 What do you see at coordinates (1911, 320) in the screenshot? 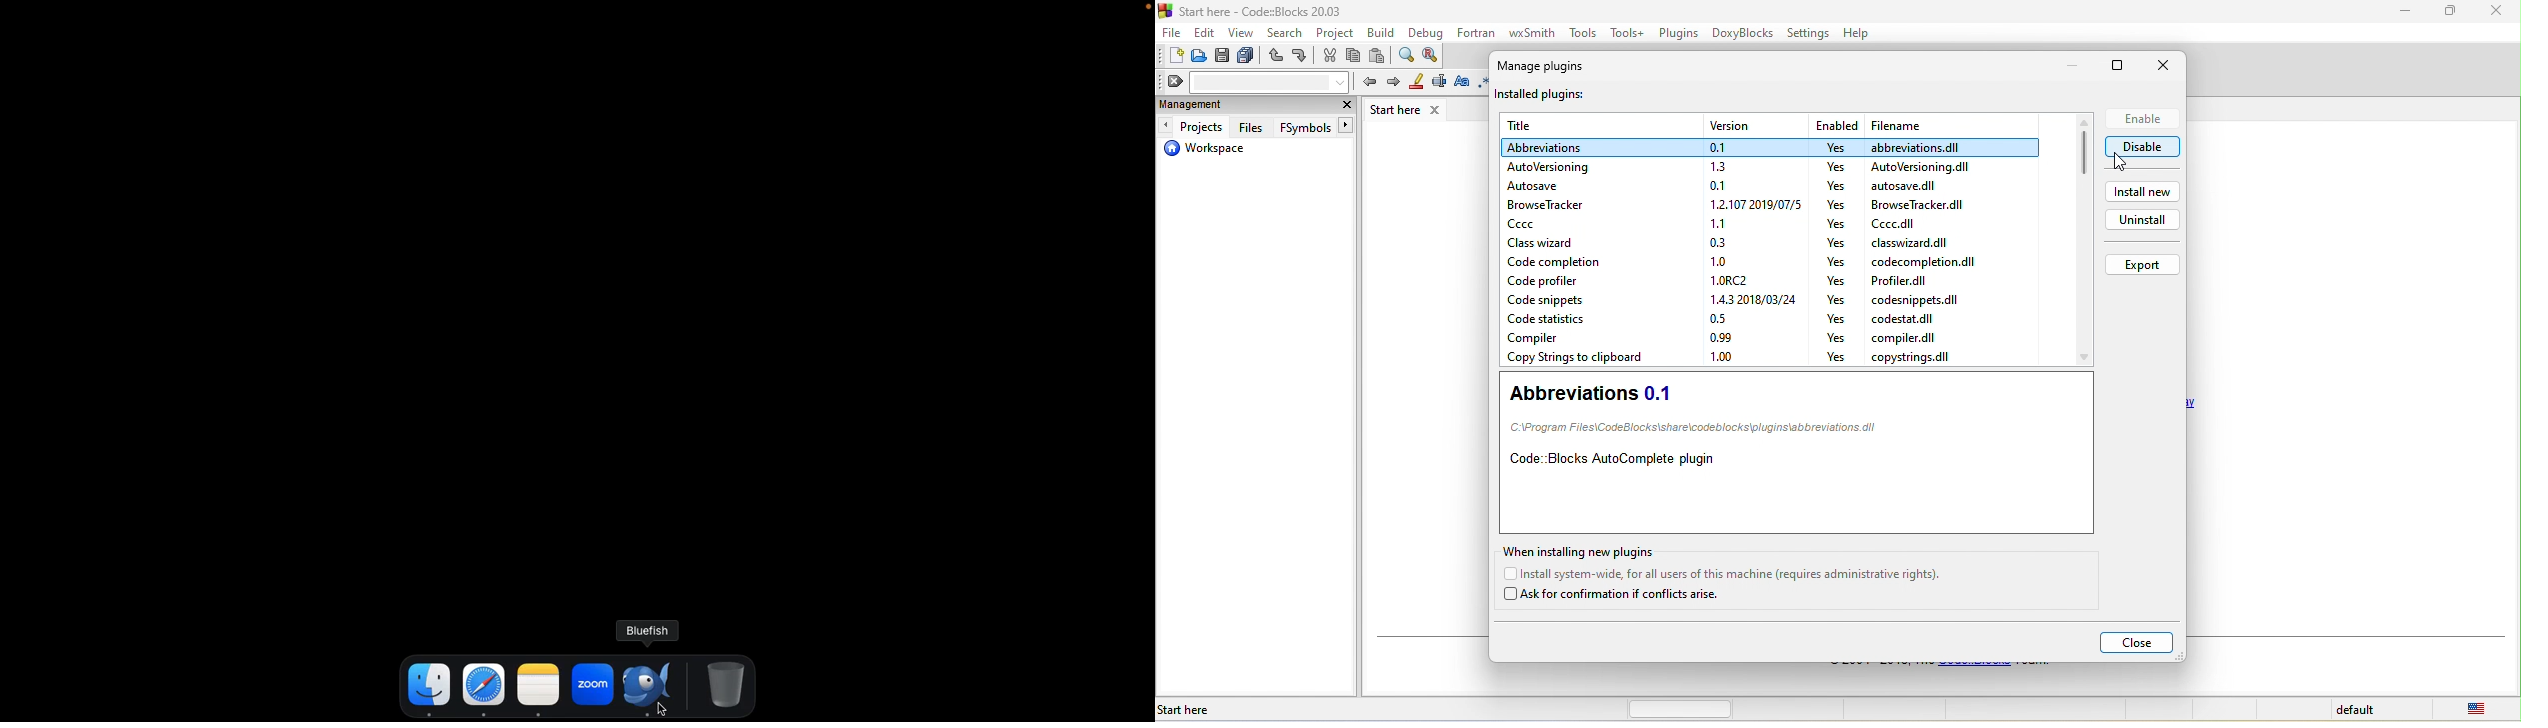
I see `file` at bounding box center [1911, 320].